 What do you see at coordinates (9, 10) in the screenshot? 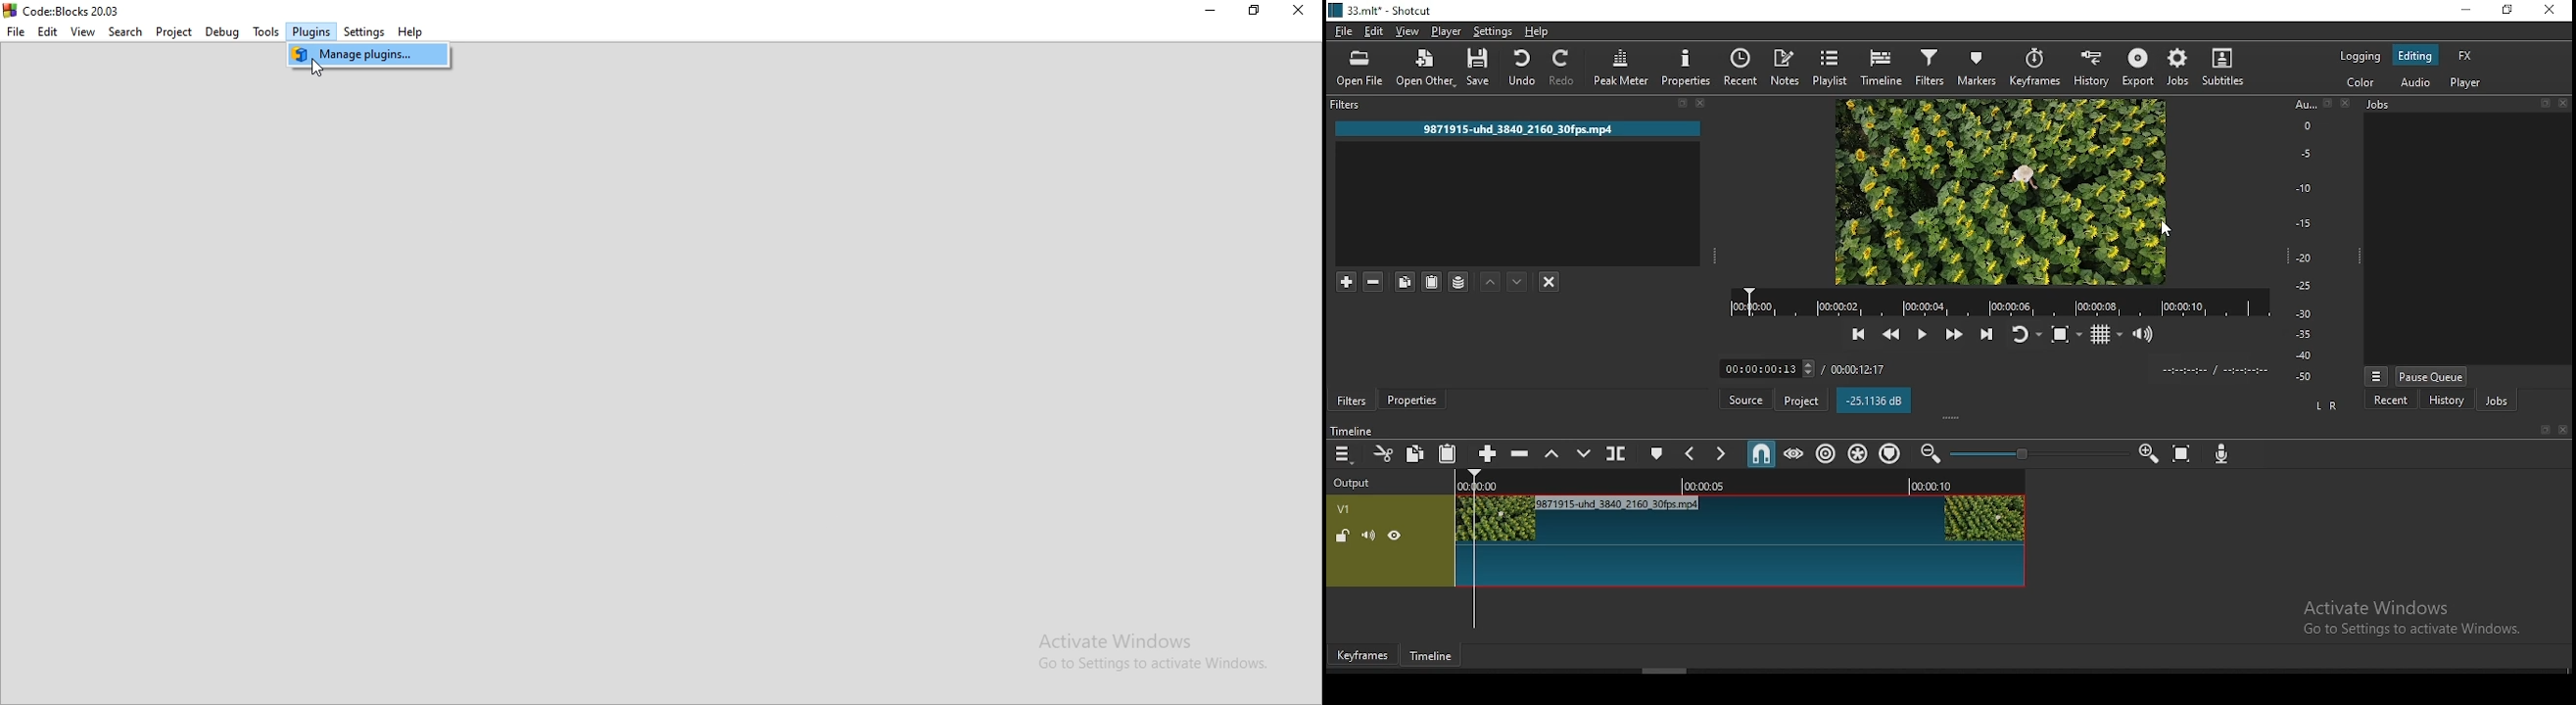
I see `CodeBlocks Desktop icon` at bounding box center [9, 10].